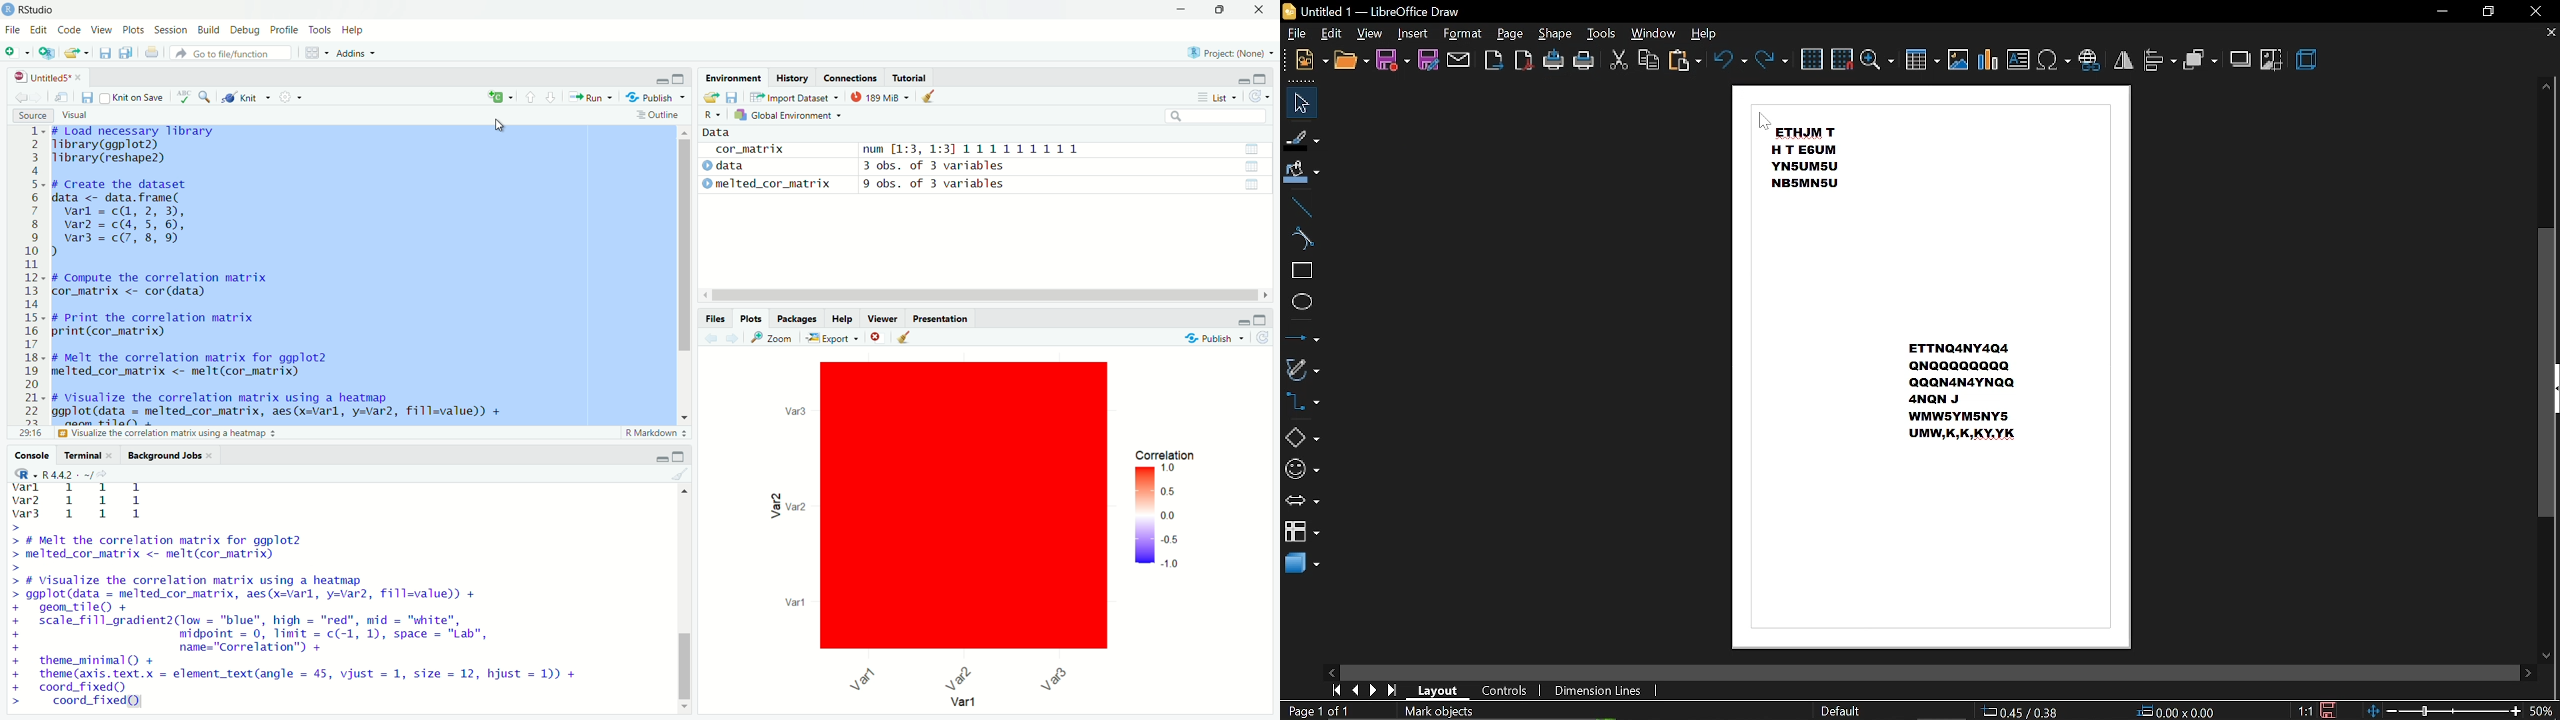  Describe the element at coordinates (1372, 11) in the screenshot. I see `Untitled 1 — LibreOffice Draw` at that location.